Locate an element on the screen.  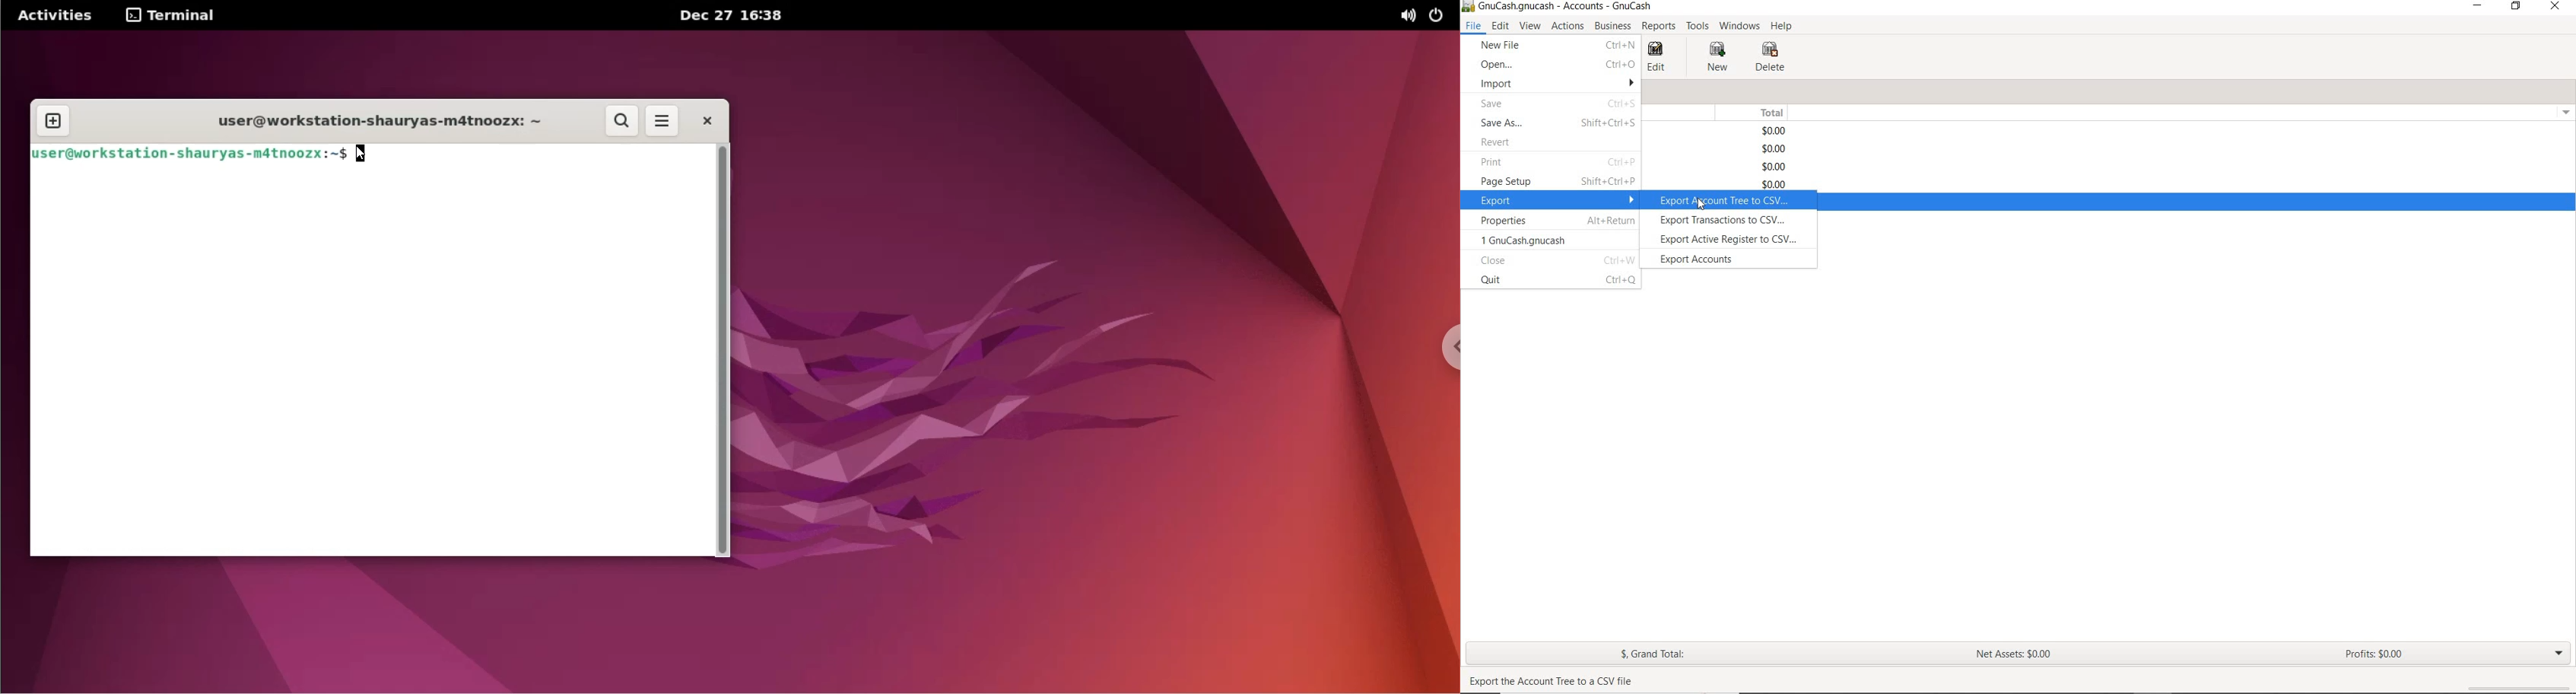
Terminal is located at coordinates (181, 16).